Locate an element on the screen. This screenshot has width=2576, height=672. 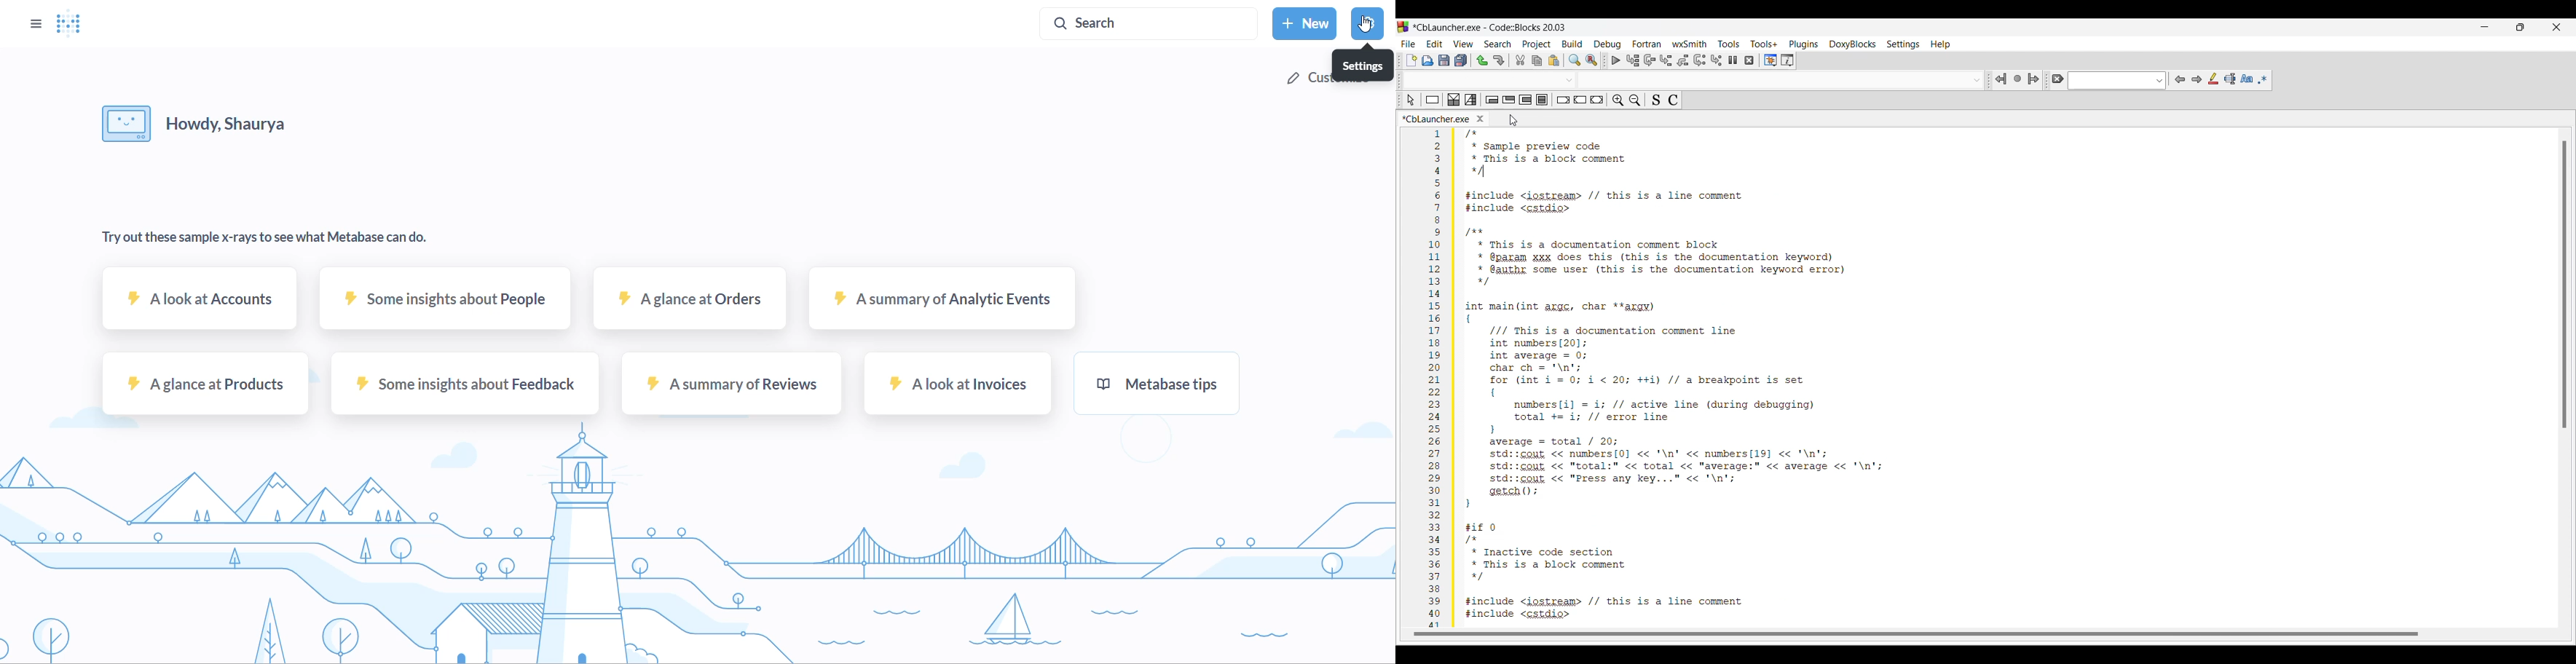
Instruction is located at coordinates (1432, 99).